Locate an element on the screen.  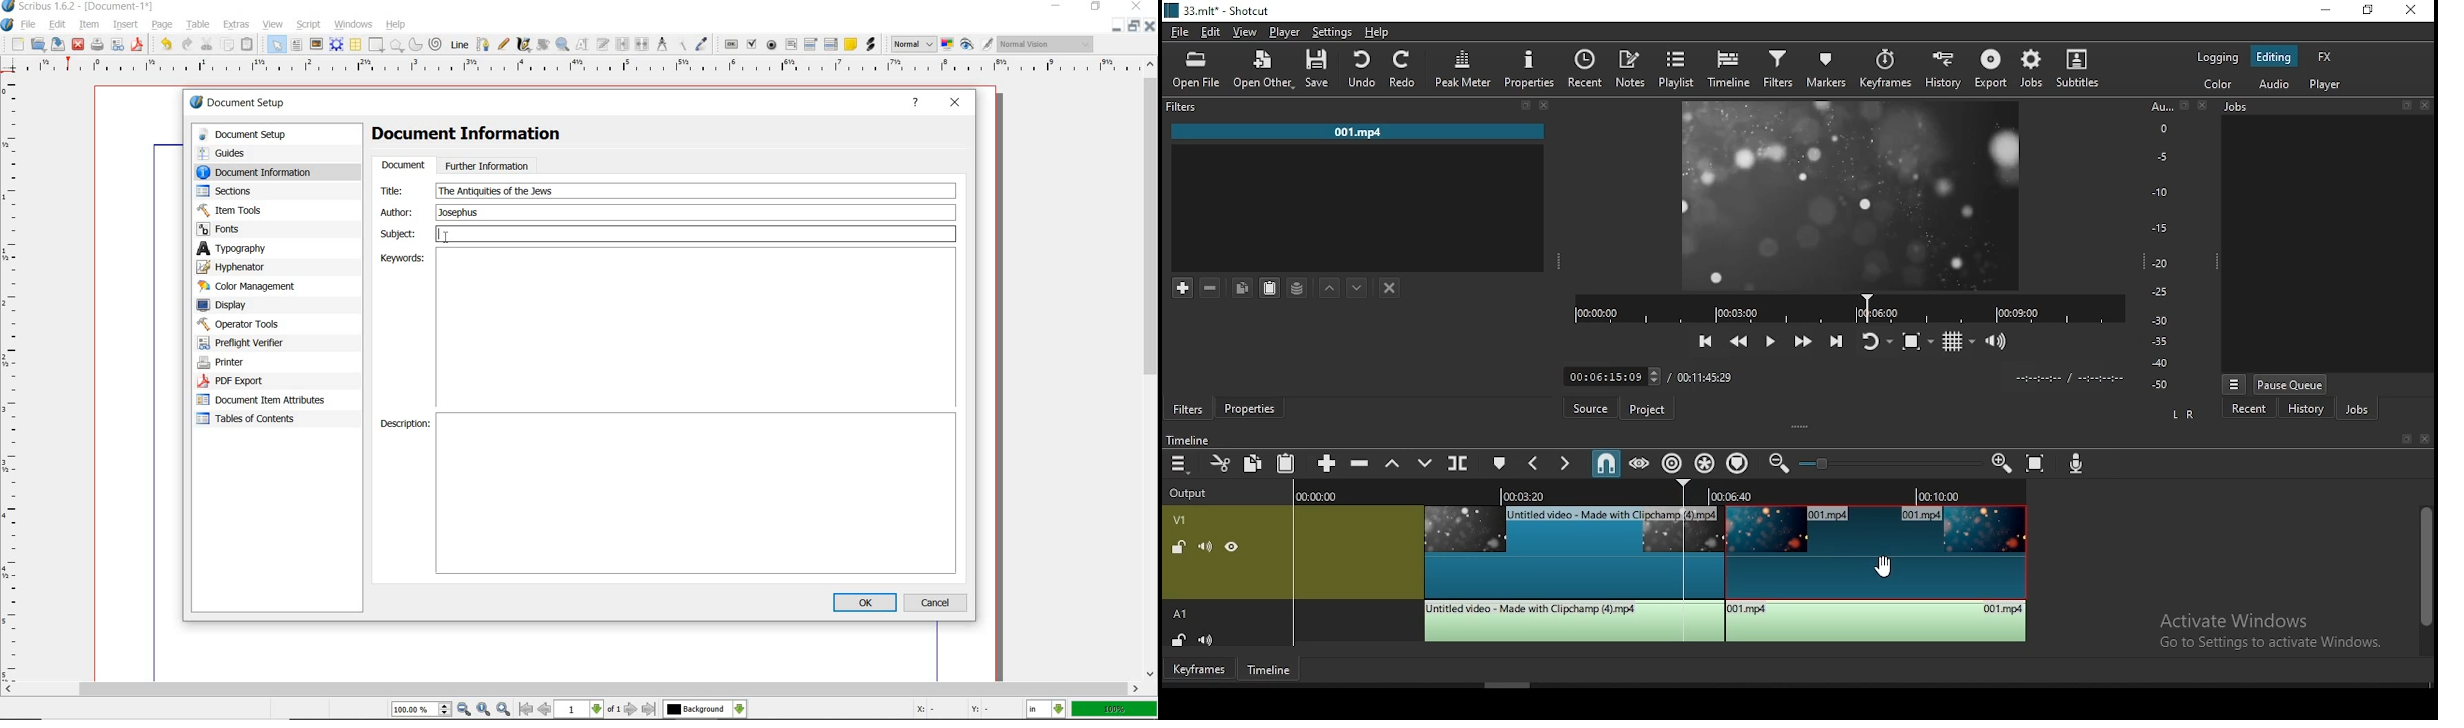
select is located at coordinates (278, 44).